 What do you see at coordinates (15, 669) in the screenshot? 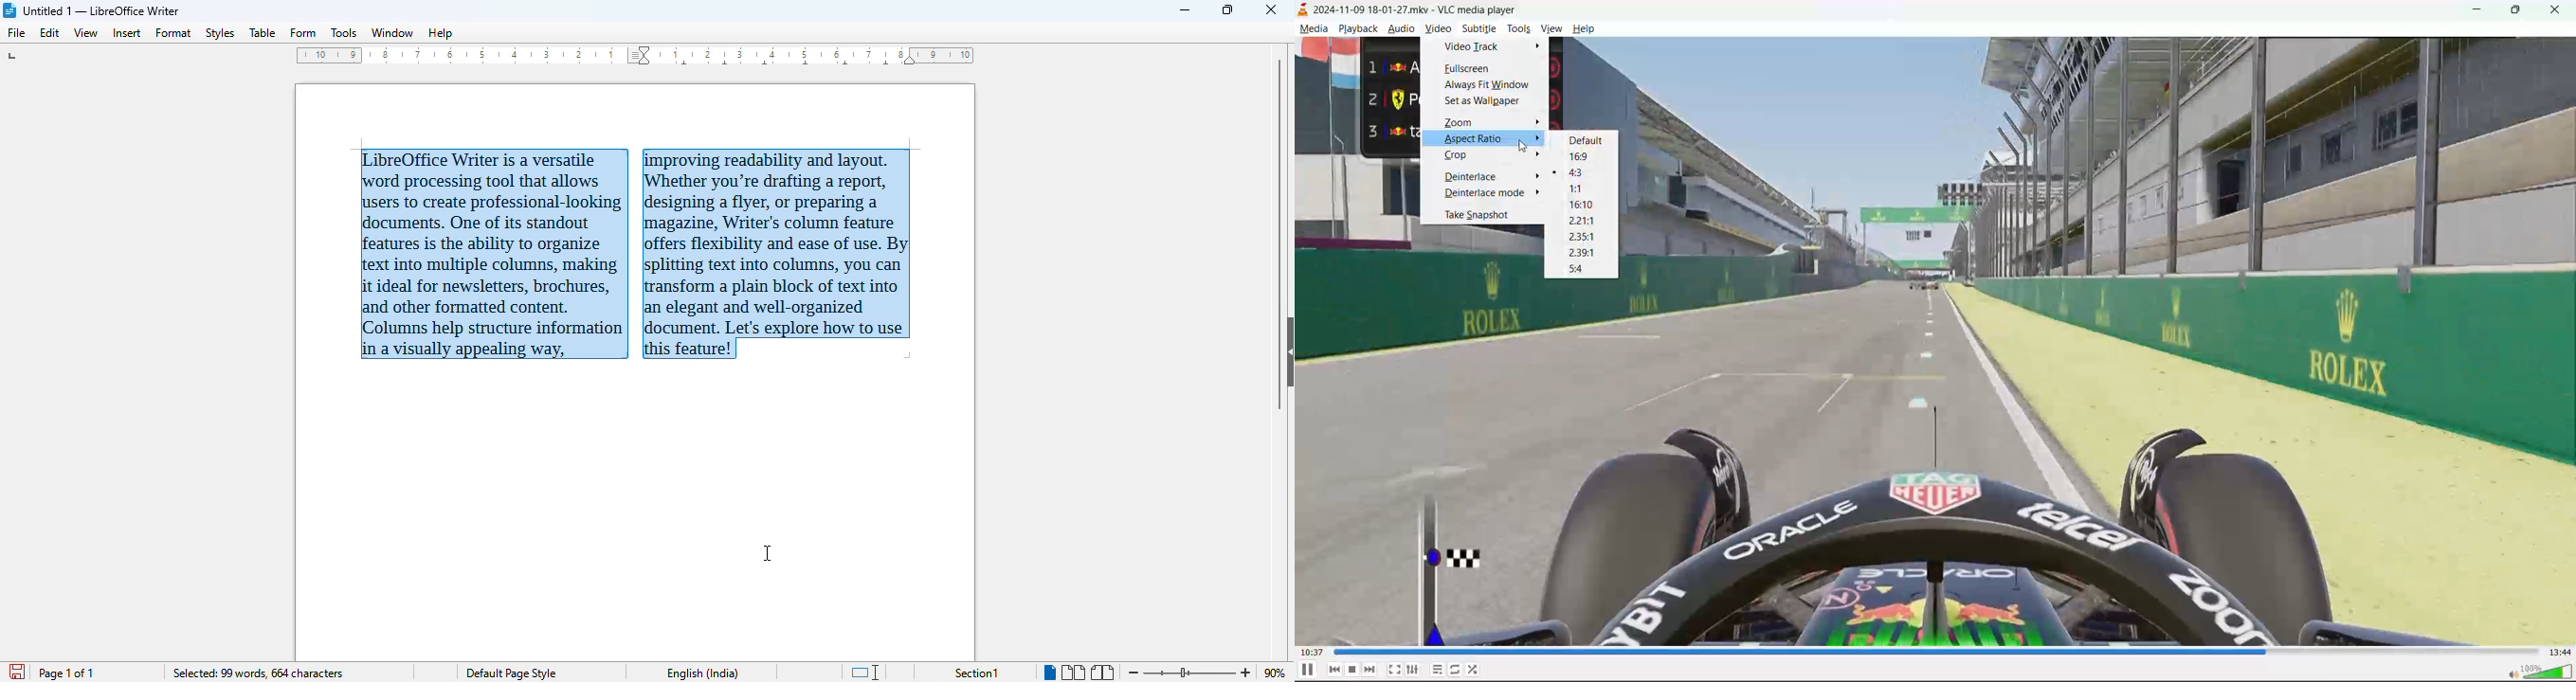
I see `save document` at bounding box center [15, 669].